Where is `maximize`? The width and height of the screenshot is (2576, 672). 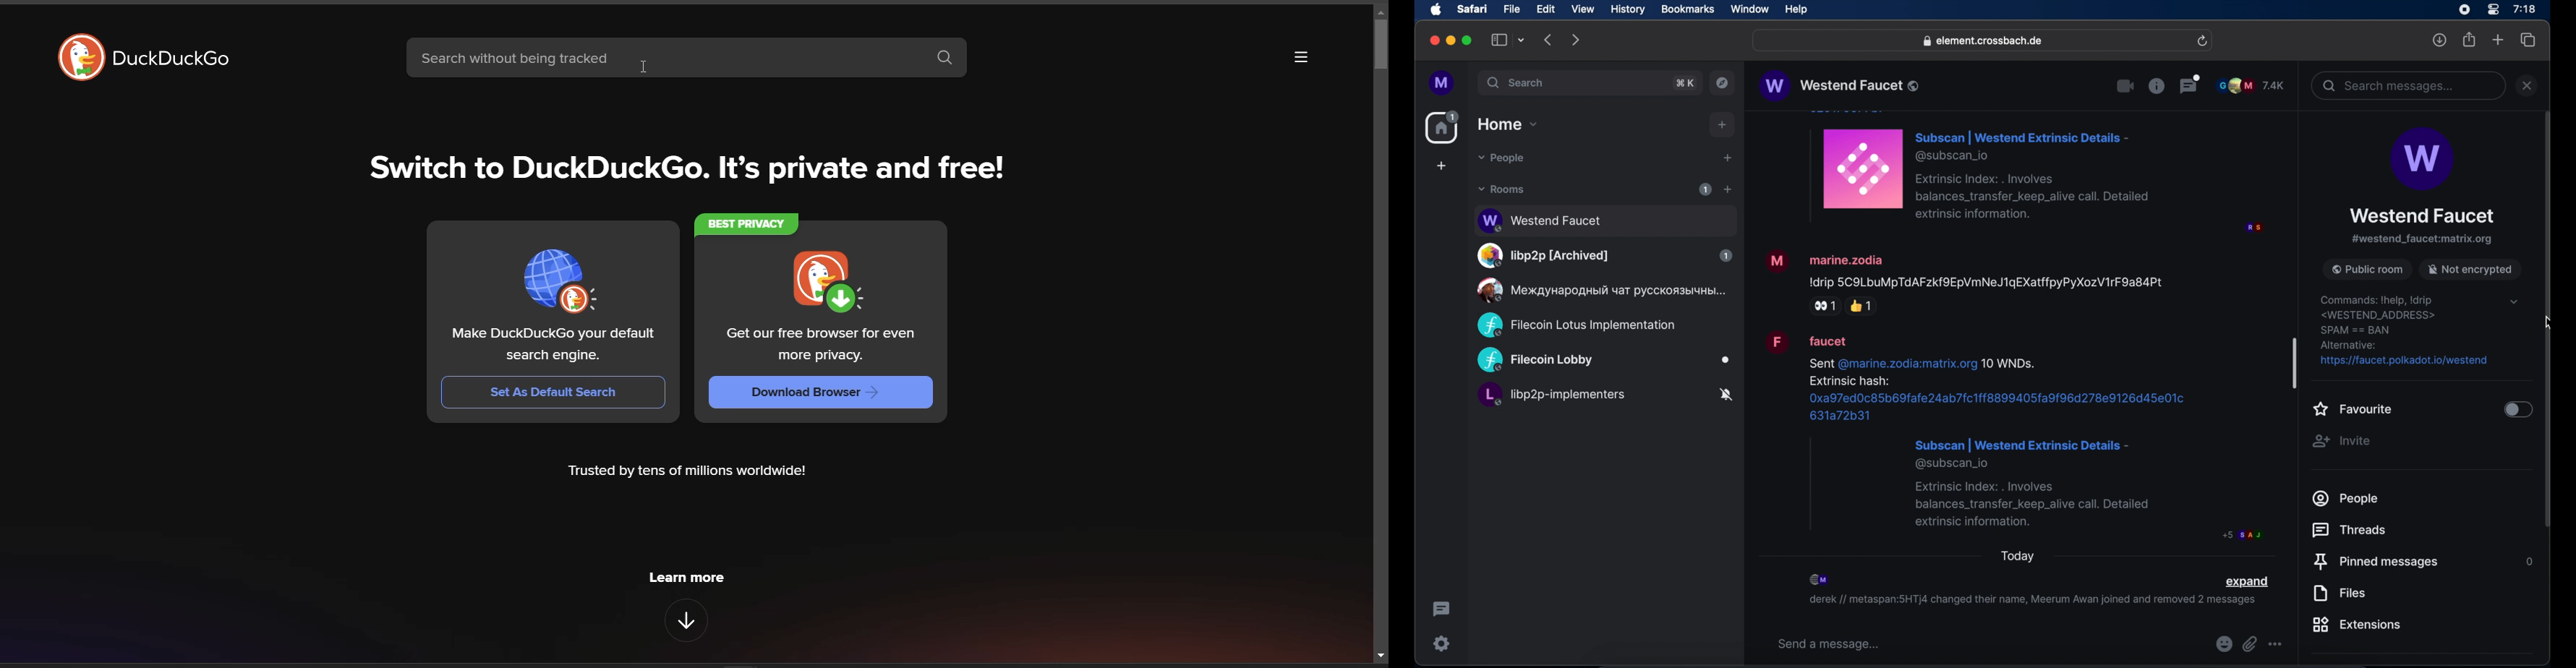
maximize is located at coordinates (1468, 40).